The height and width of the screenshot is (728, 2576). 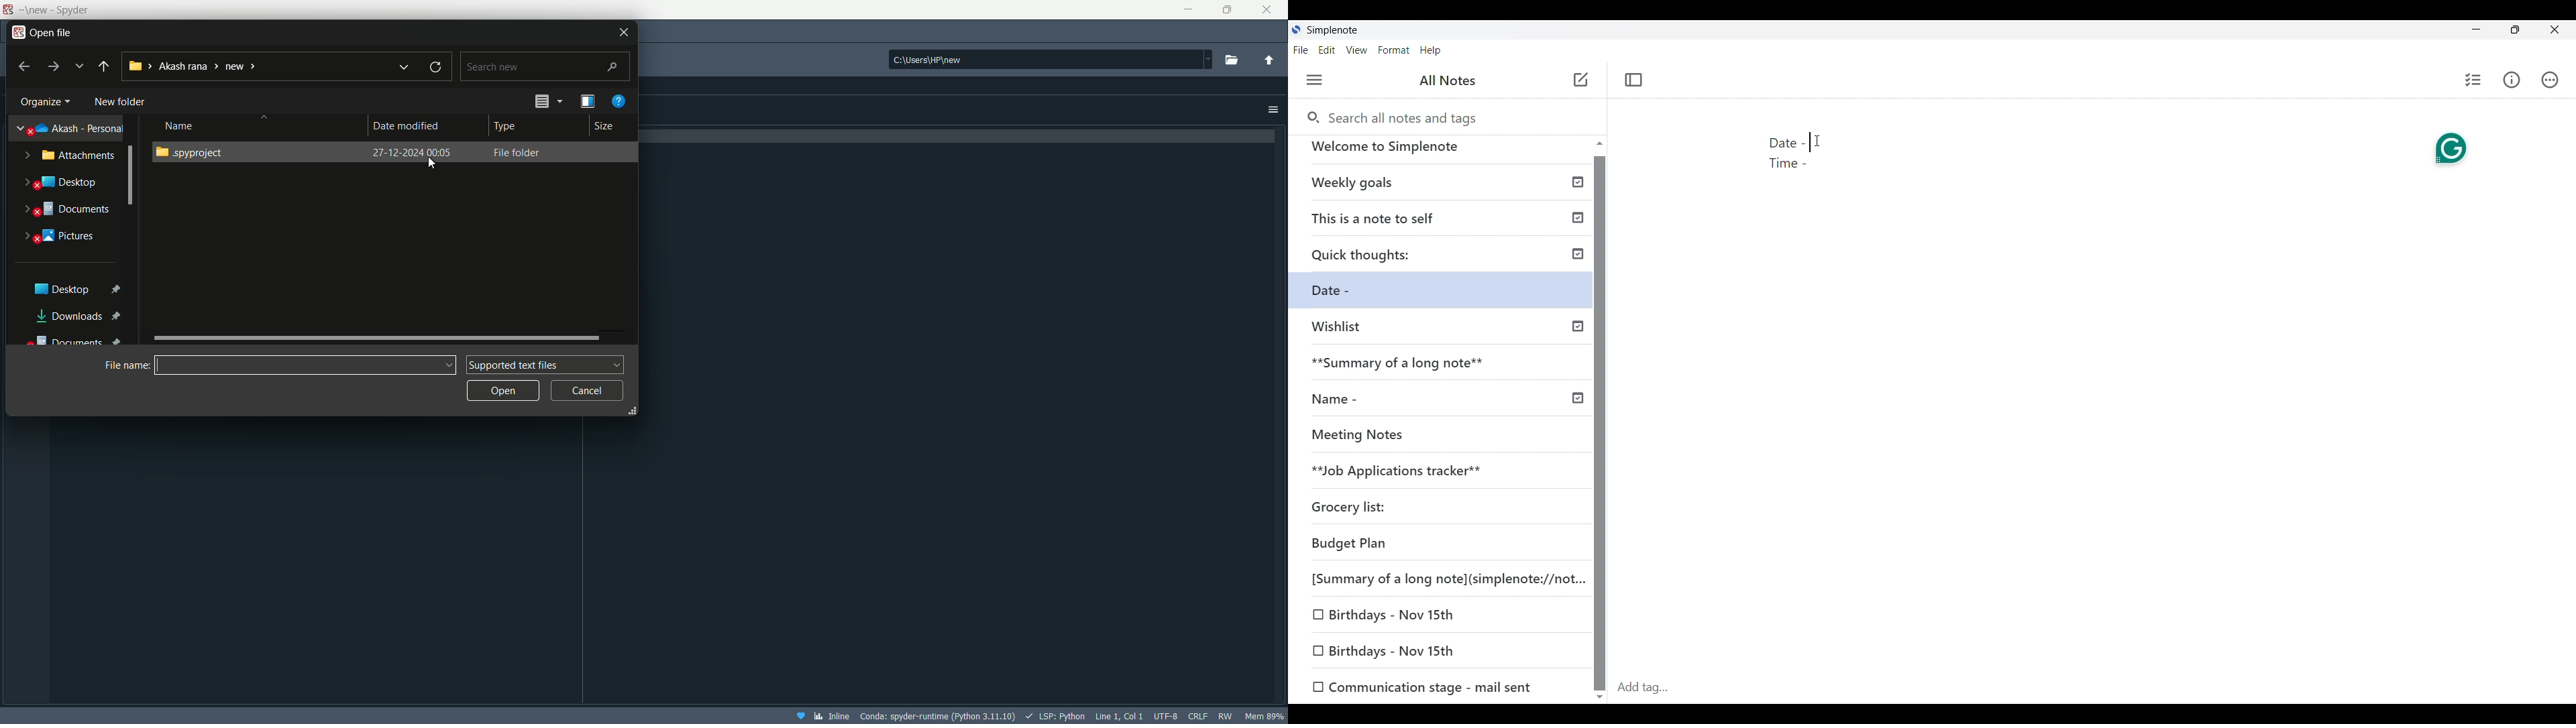 I want to click on File name, so click(x=126, y=365).